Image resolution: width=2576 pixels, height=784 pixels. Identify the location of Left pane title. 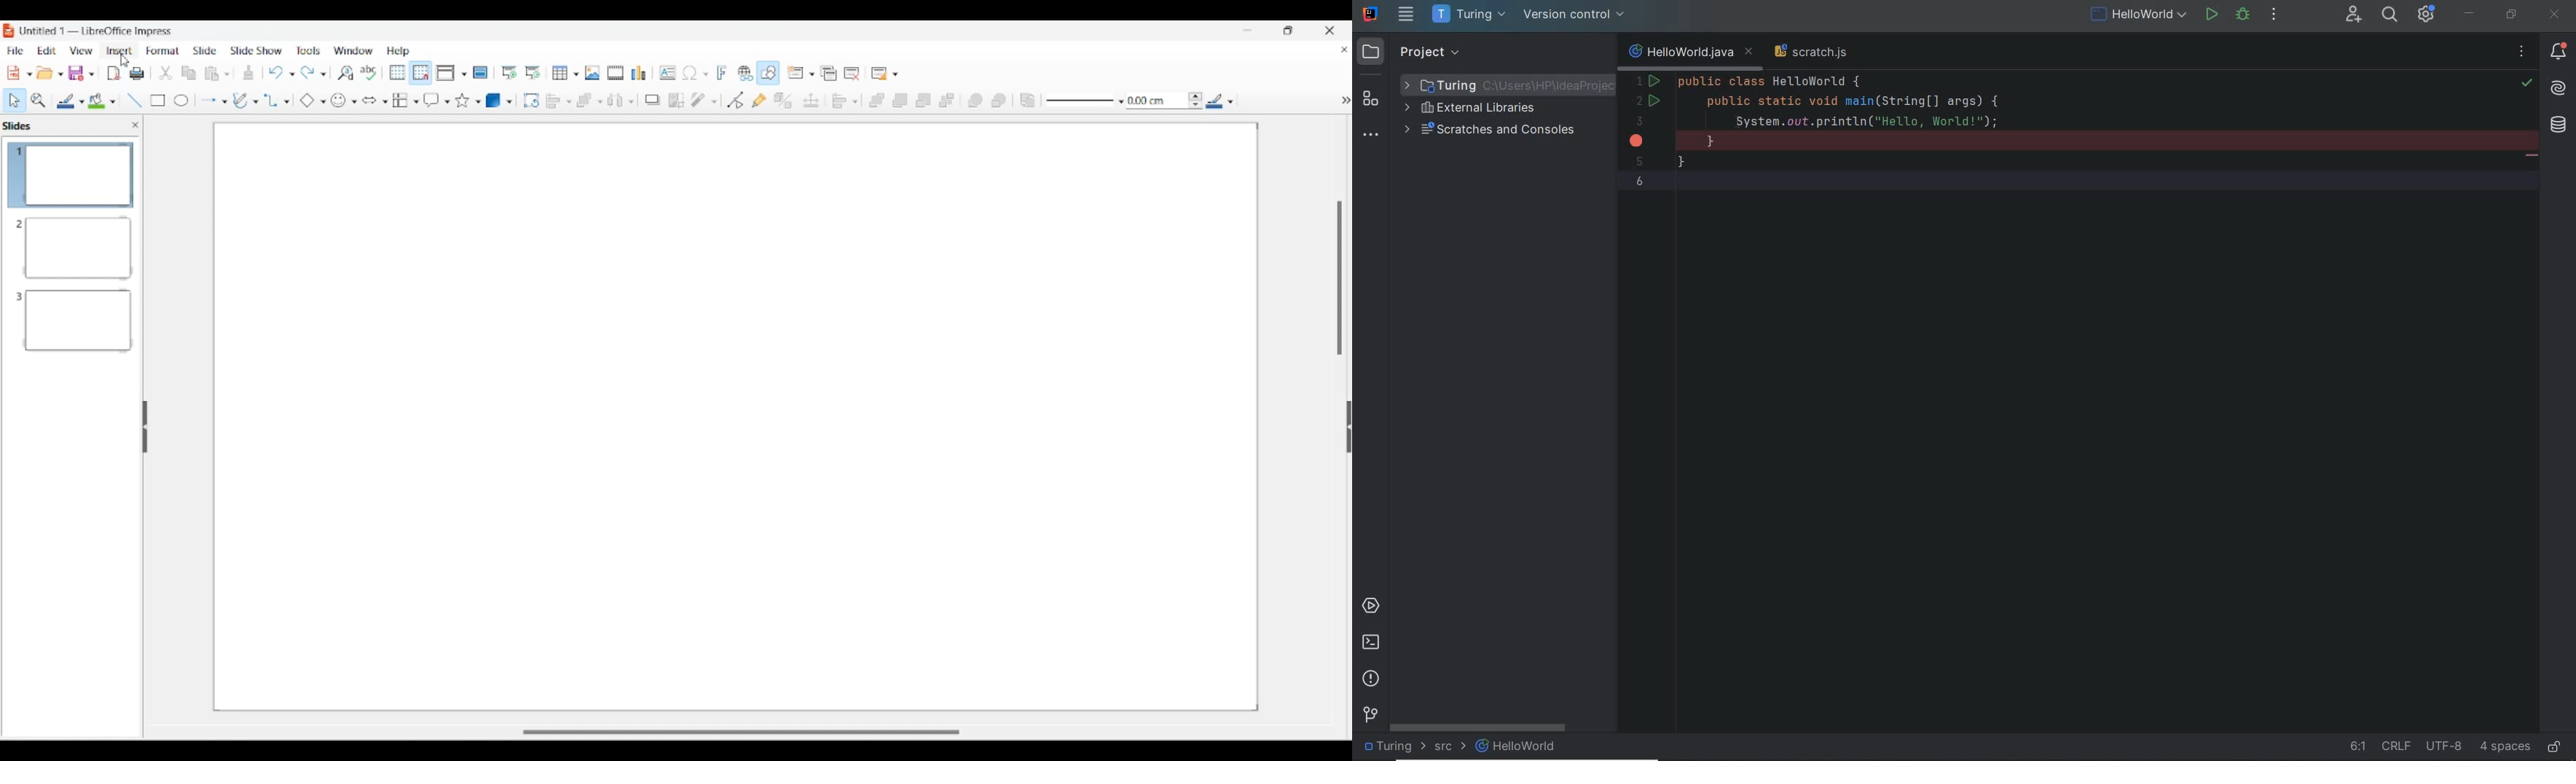
(20, 125).